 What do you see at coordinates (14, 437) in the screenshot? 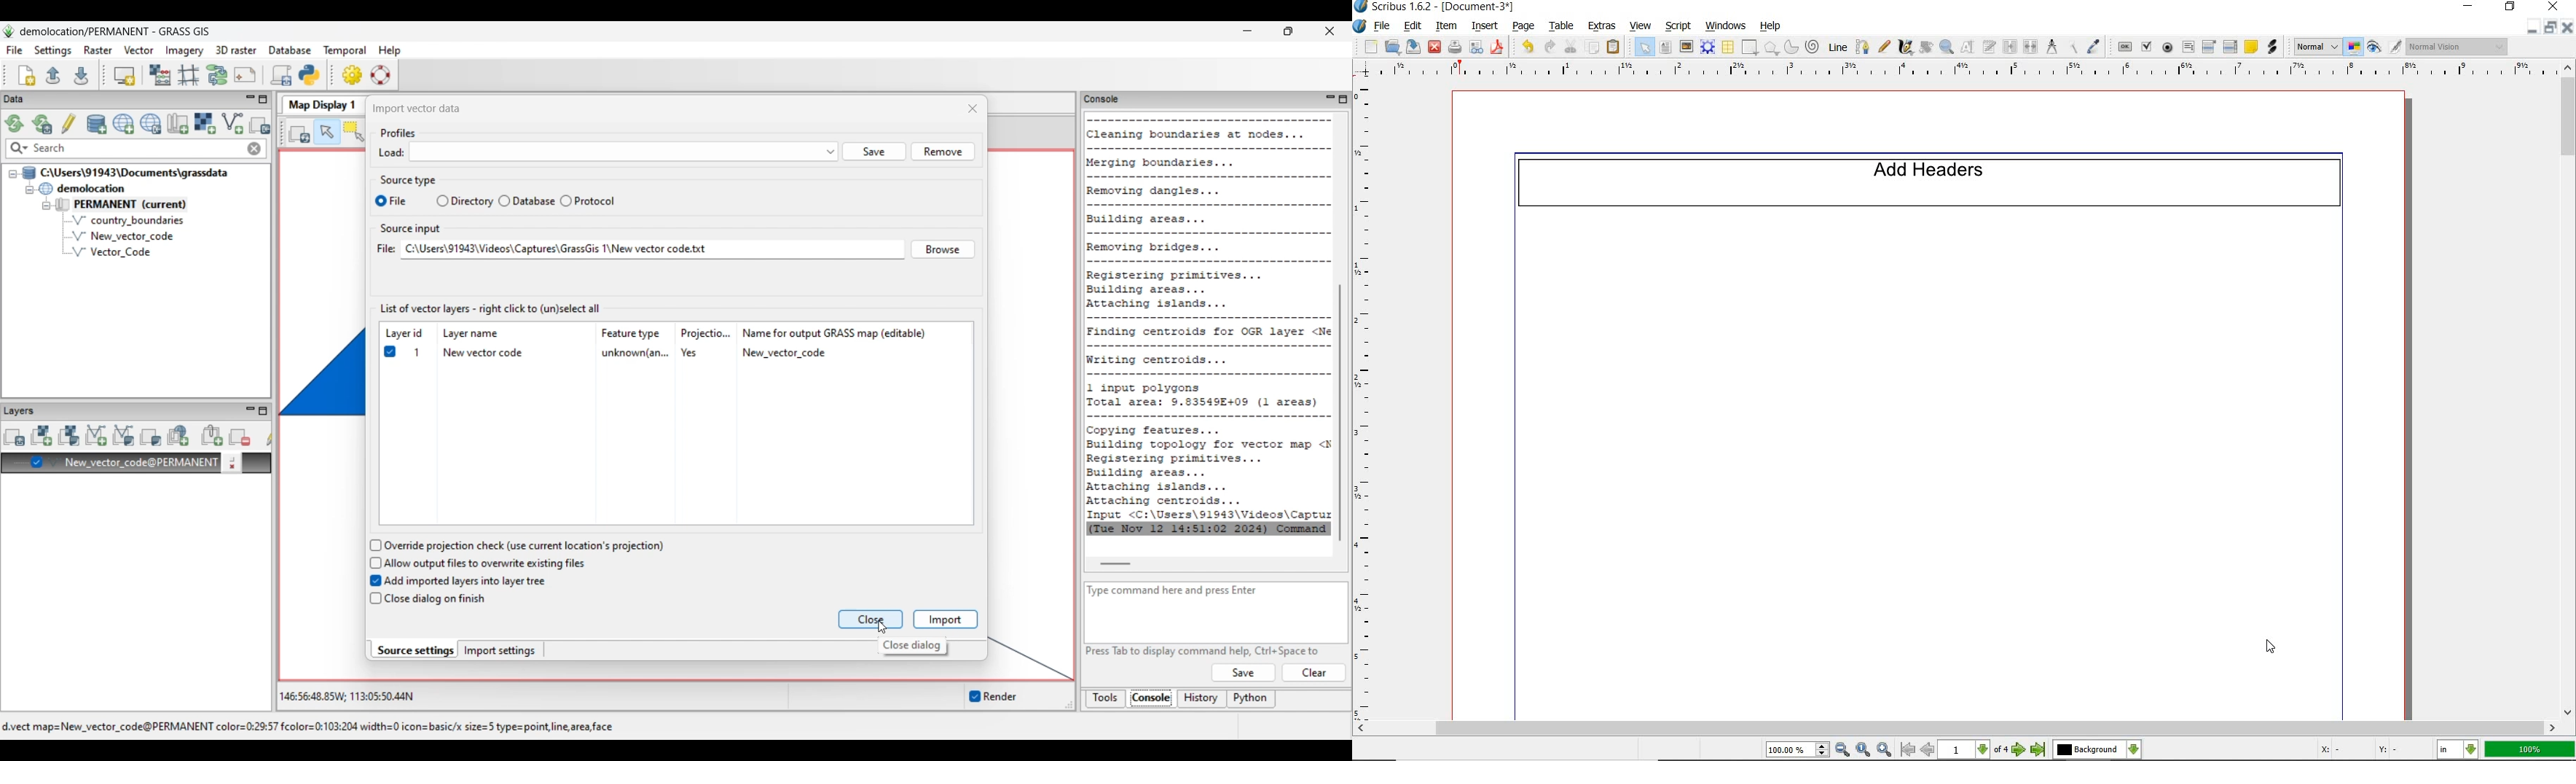
I see `Add multiple vector or raster map layers` at bounding box center [14, 437].